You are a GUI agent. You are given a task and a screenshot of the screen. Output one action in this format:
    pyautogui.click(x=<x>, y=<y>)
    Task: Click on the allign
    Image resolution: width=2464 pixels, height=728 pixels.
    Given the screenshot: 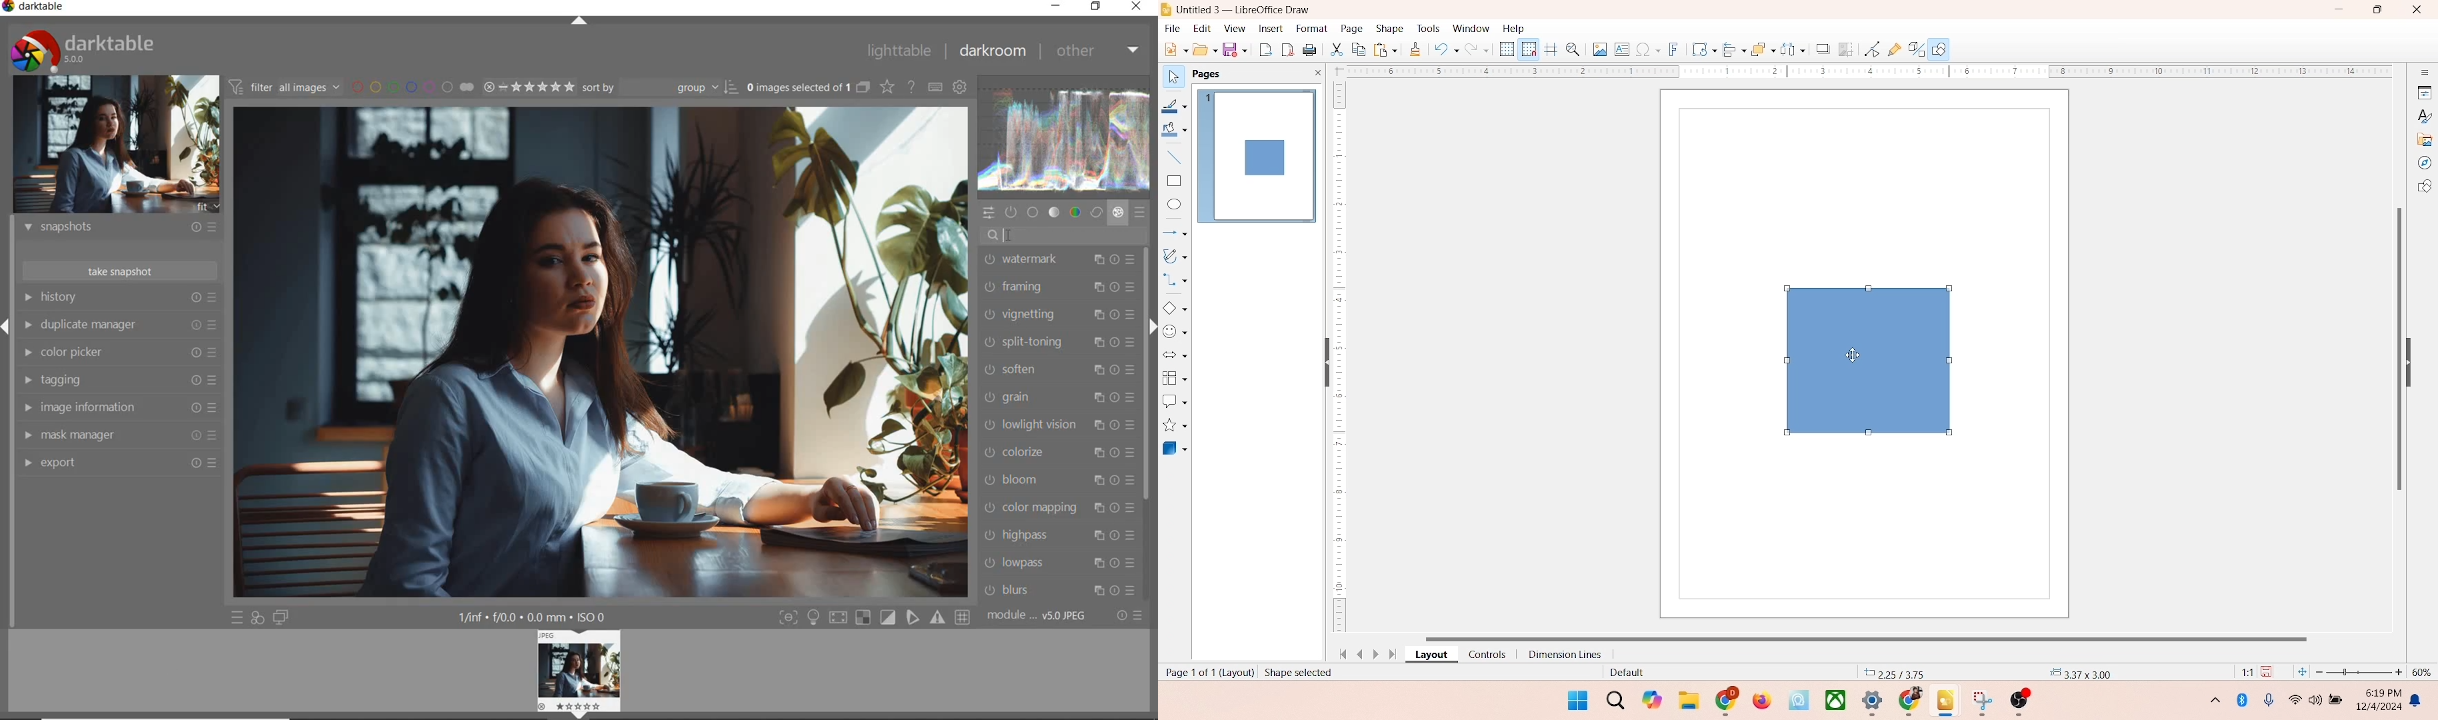 What is the action you would take?
    pyautogui.click(x=1730, y=47)
    